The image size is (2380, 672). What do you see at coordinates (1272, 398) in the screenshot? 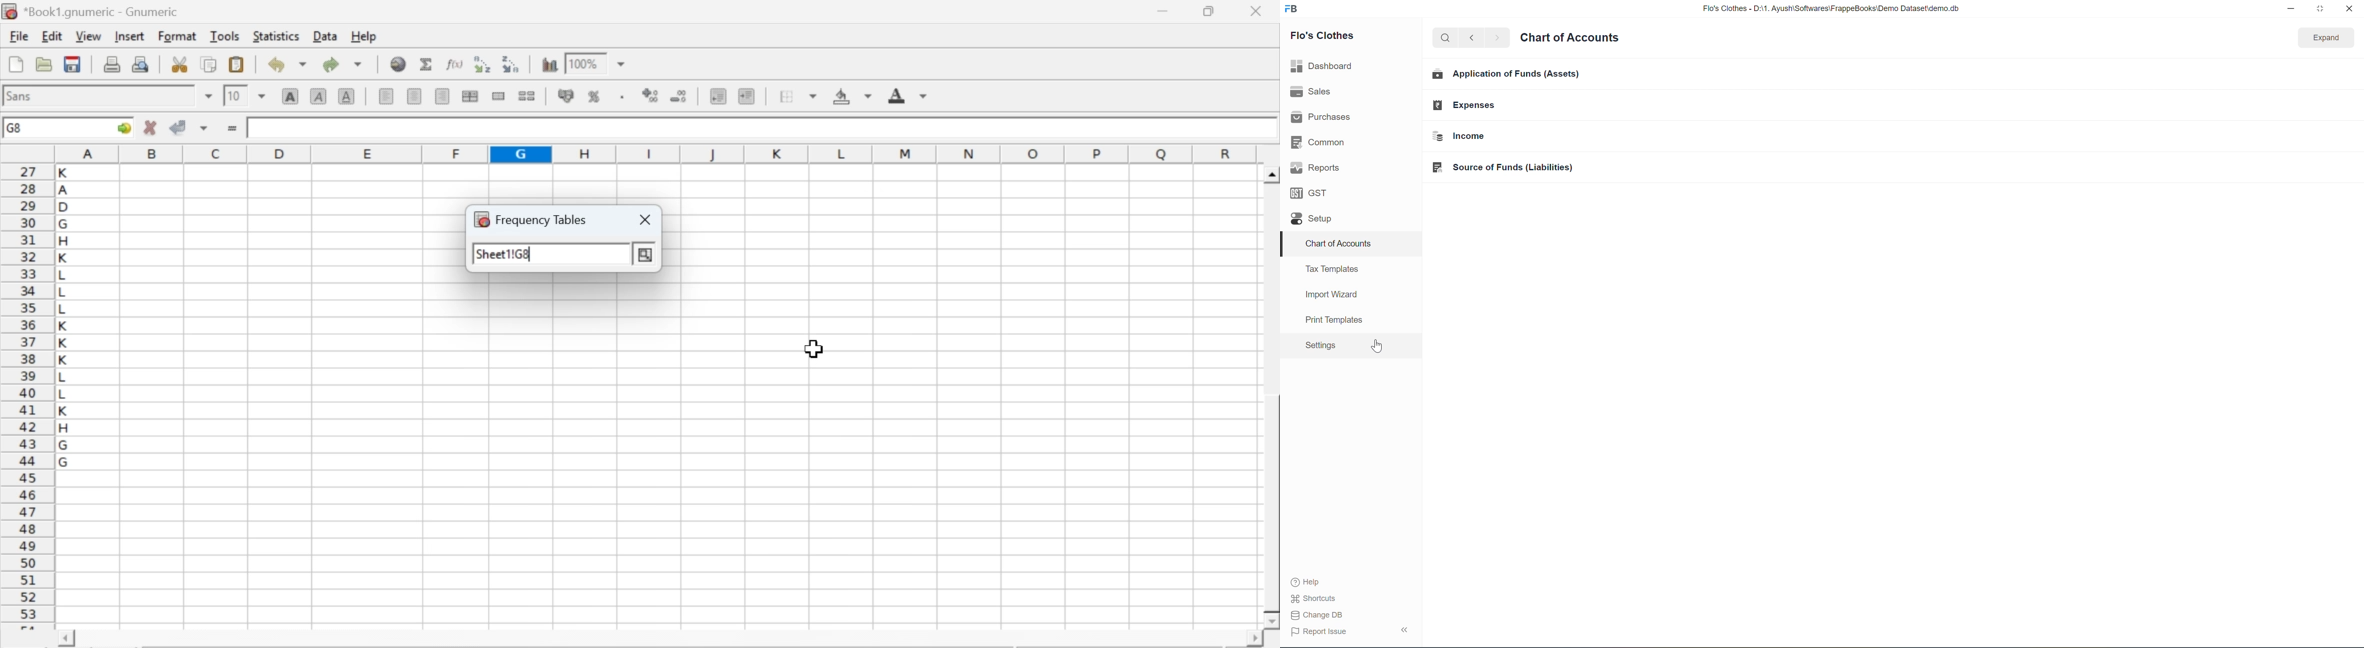
I see `scroll bar` at bounding box center [1272, 398].